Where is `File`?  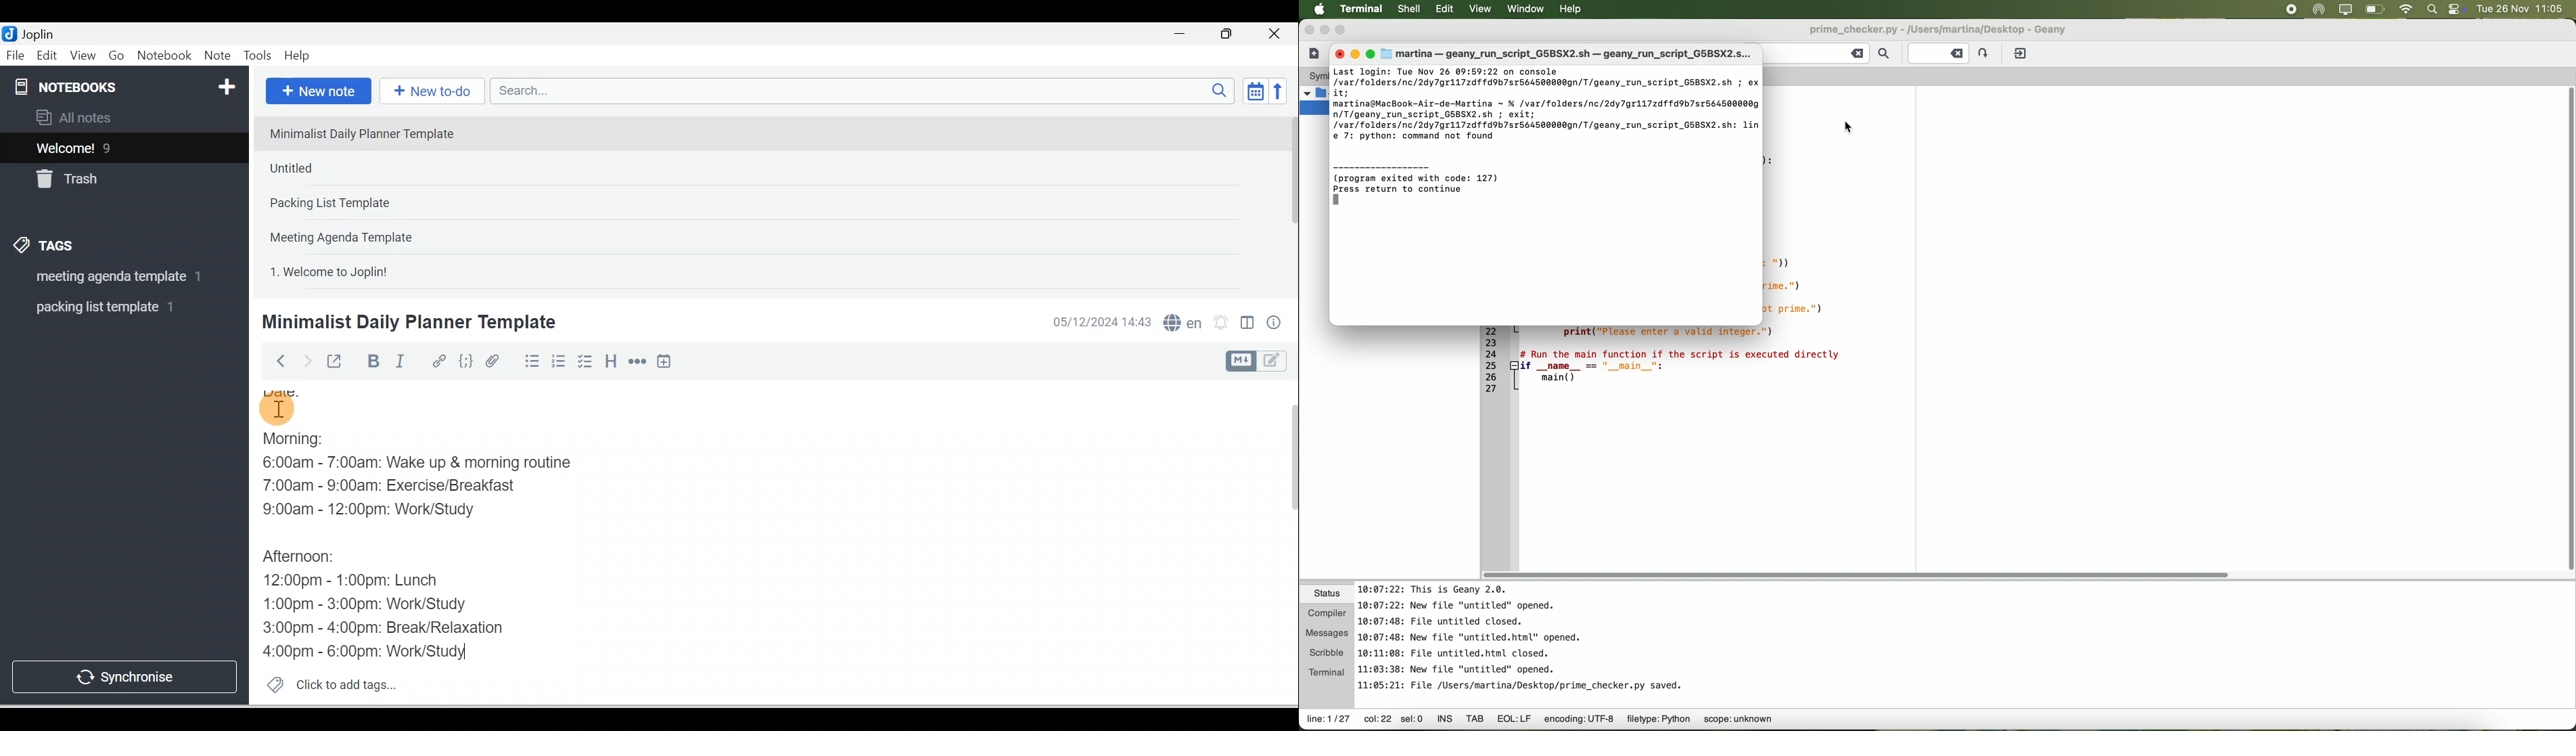 File is located at coordinates (16, 54).